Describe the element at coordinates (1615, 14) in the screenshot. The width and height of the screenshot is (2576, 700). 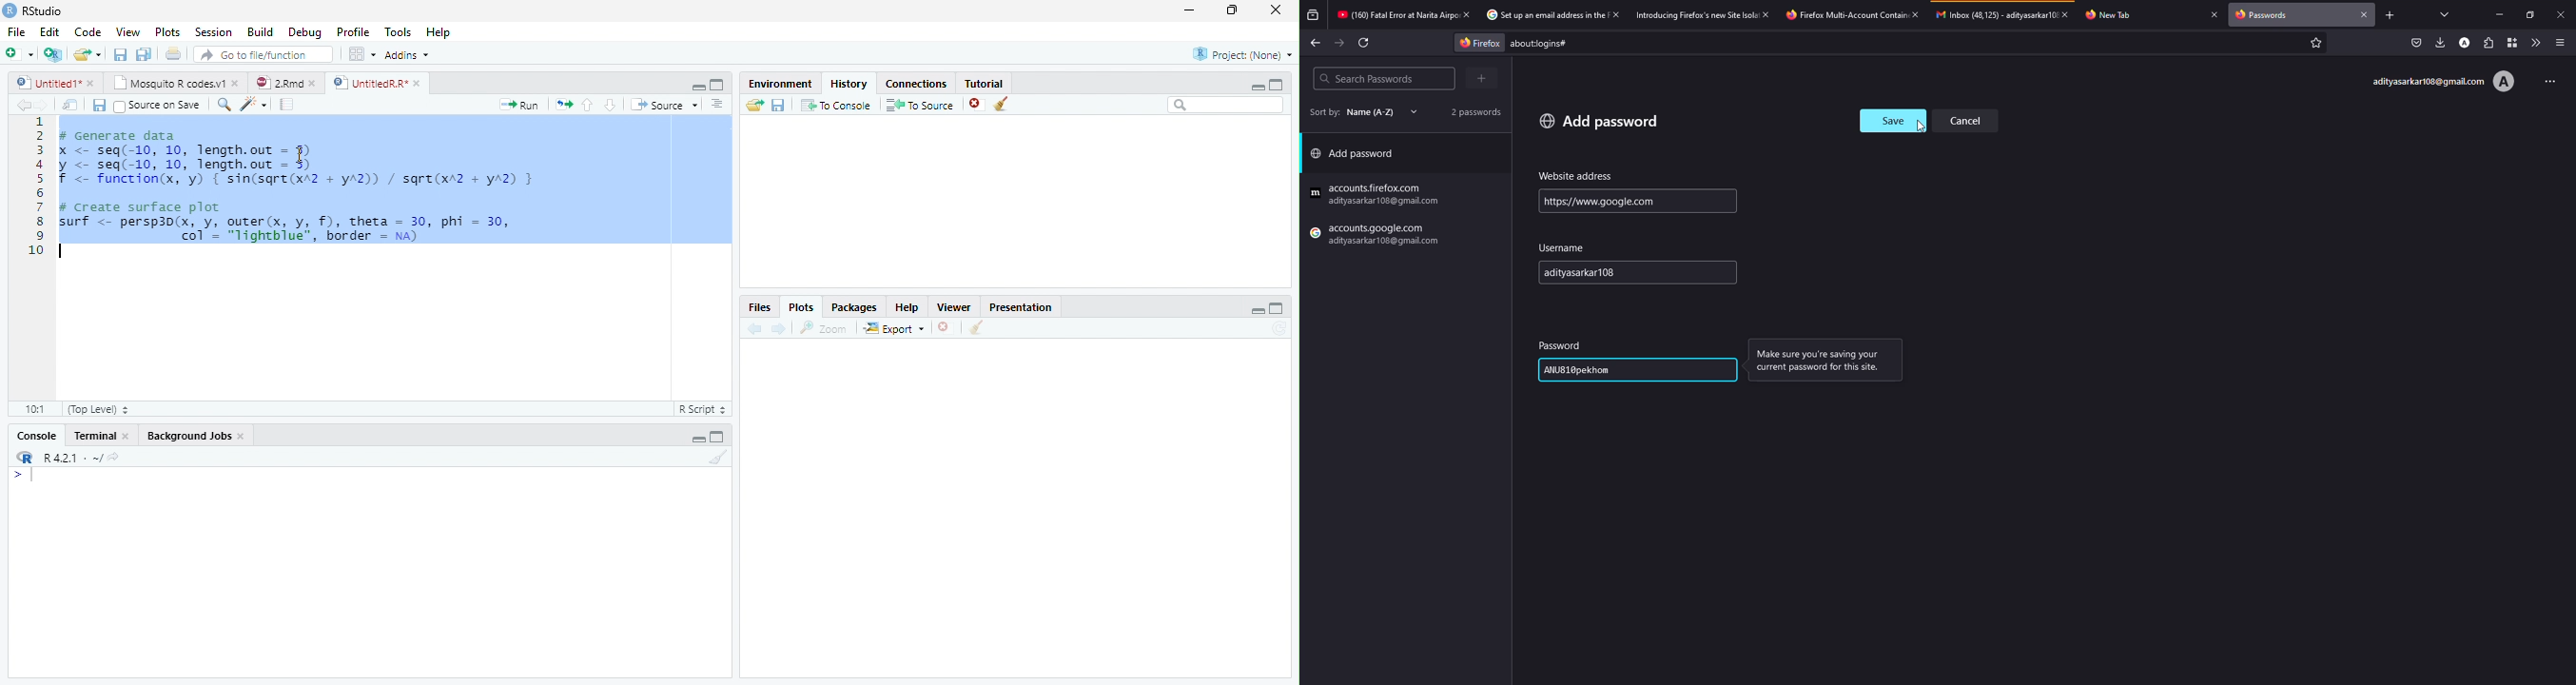
I see `close` at that location.